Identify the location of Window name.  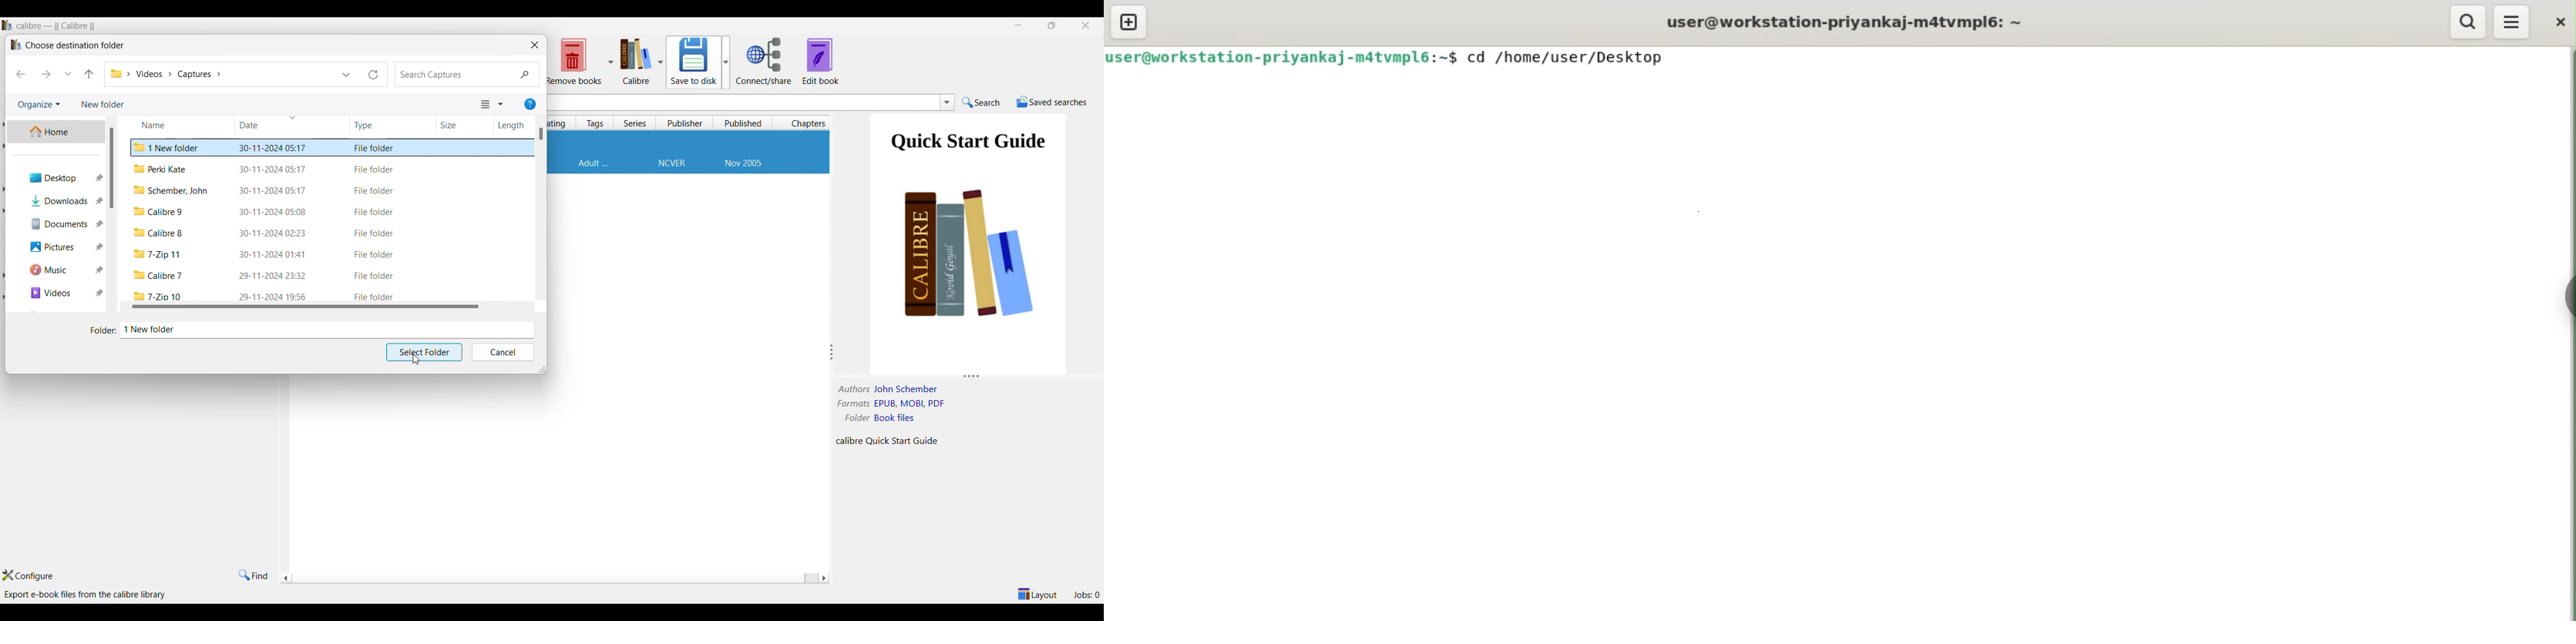
(75, 45).